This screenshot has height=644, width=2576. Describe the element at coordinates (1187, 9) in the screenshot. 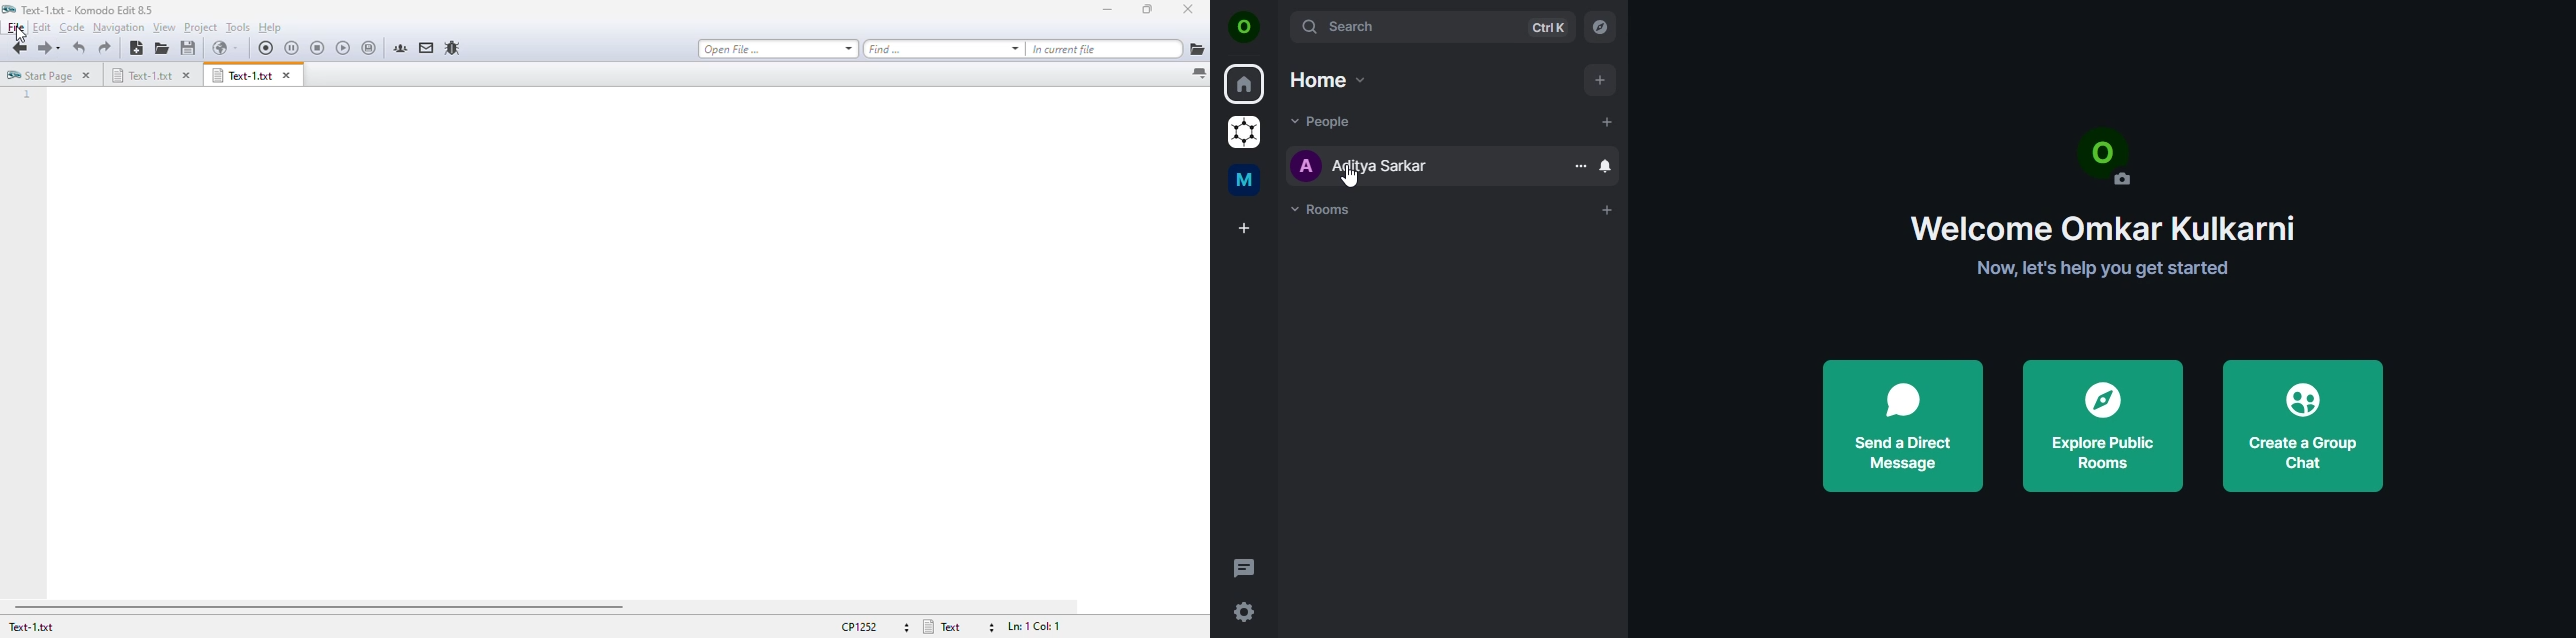

I see `close` at that location.